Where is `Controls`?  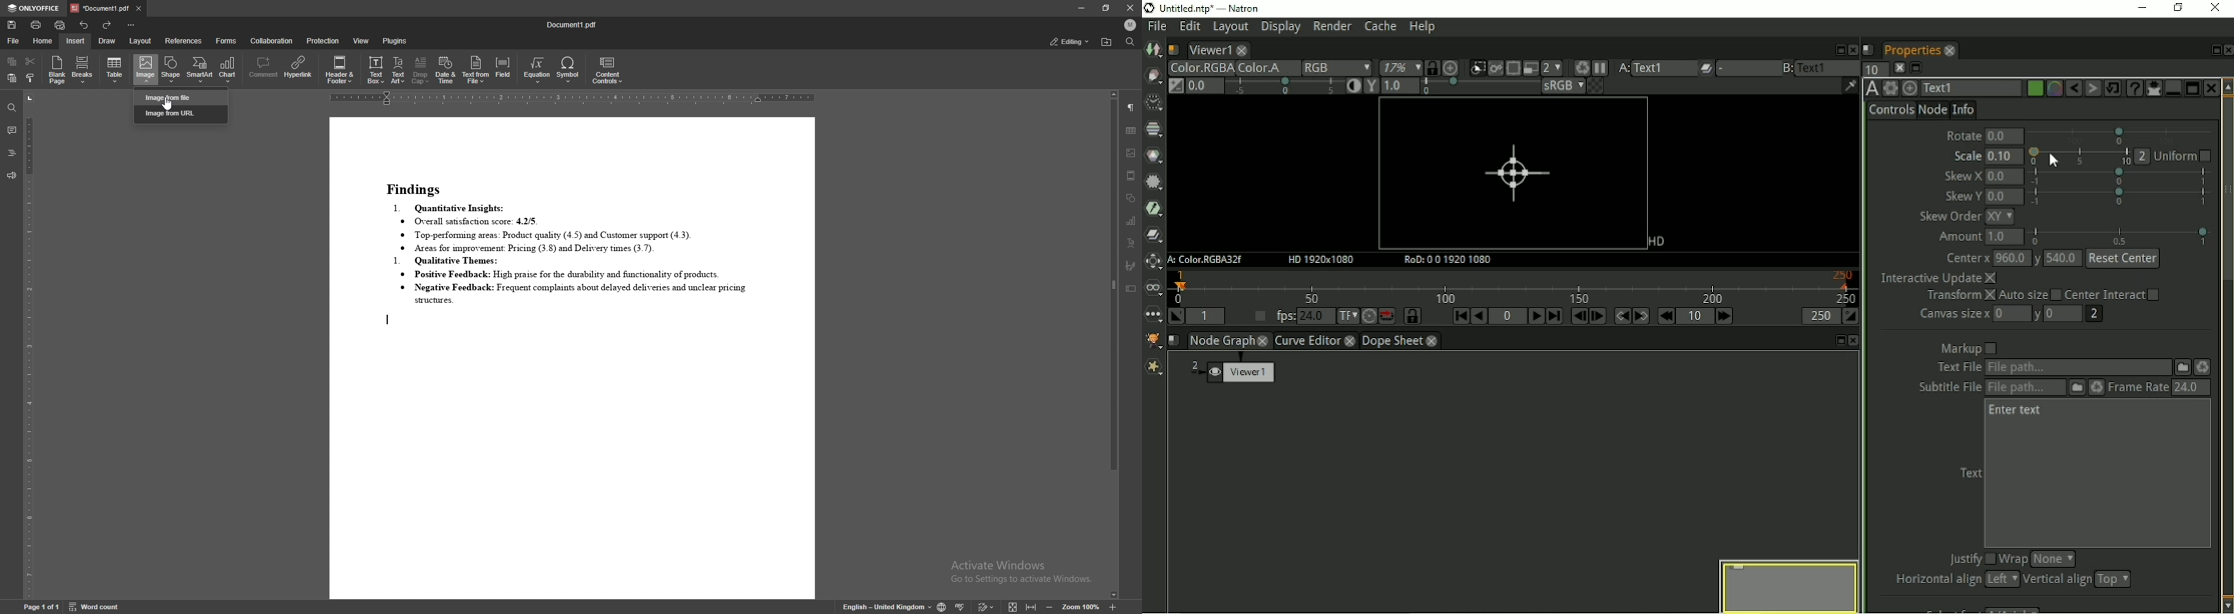 Controls is located at coordinates (1890, 112).